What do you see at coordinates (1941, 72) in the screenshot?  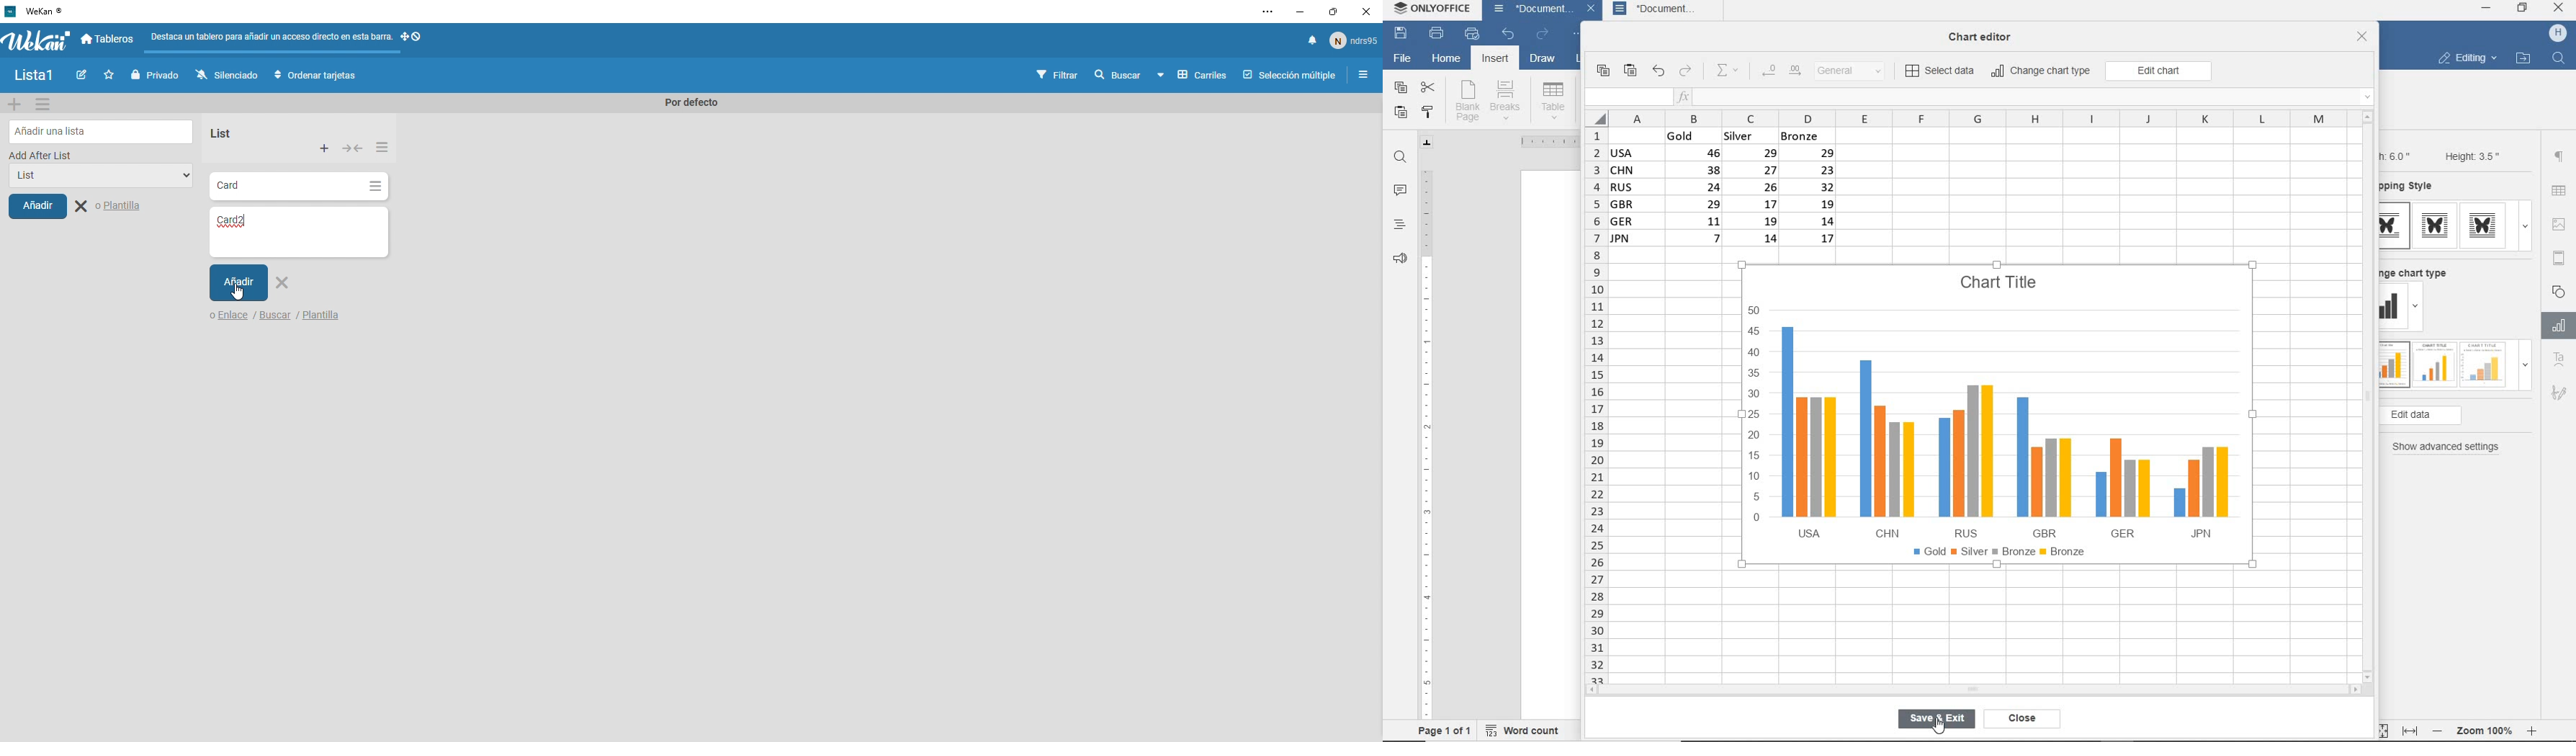 I see `select data` at bounding box center [1941, 72].